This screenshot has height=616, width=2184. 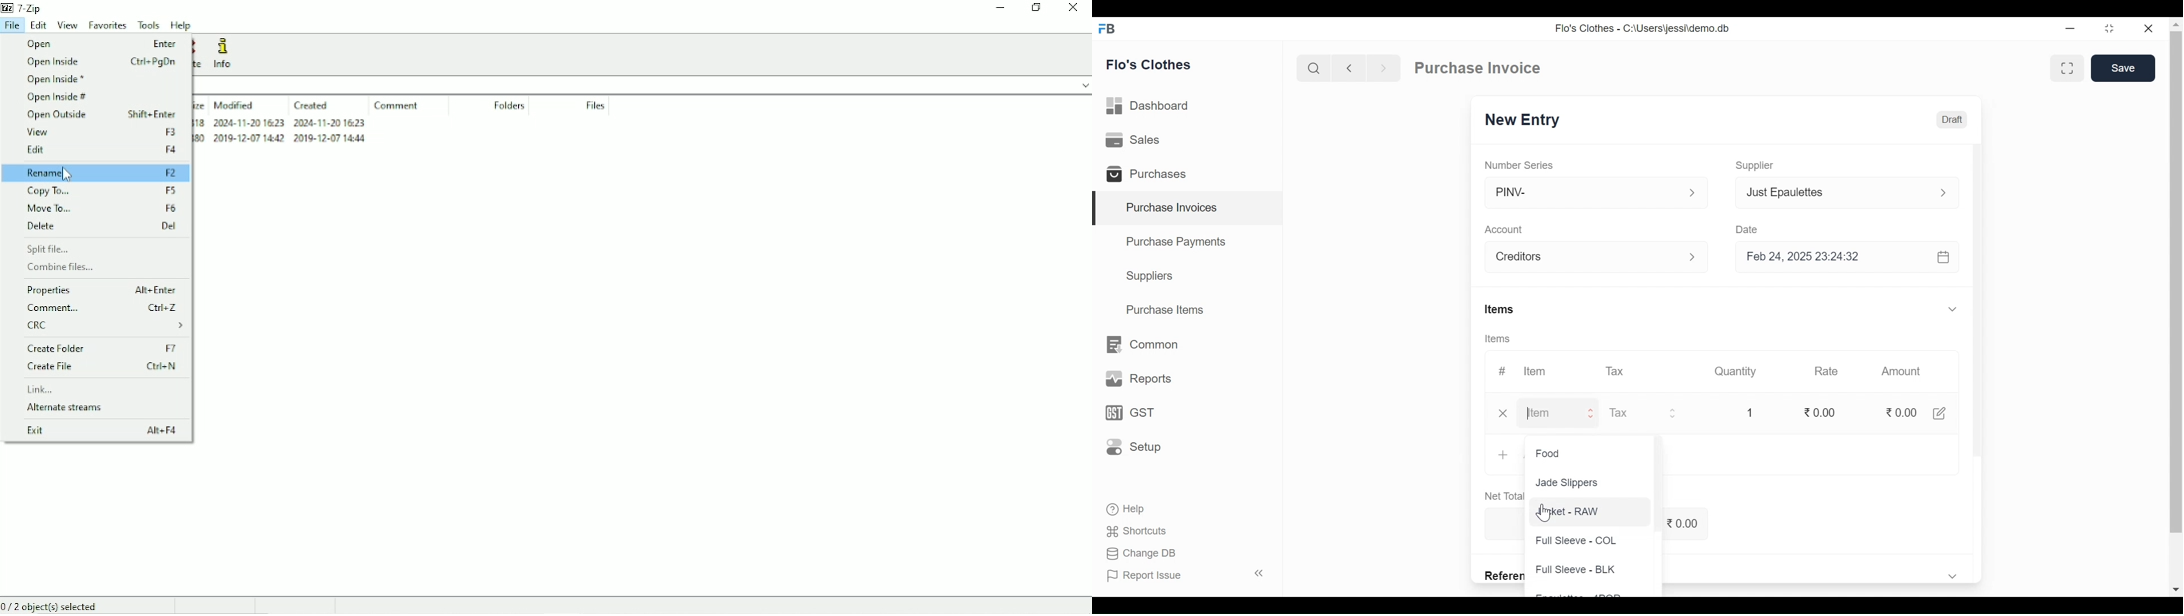 What do you see at coordinates (1694, 193) in the screenshot?
I see `expand` at bounding box center [1694, 193].